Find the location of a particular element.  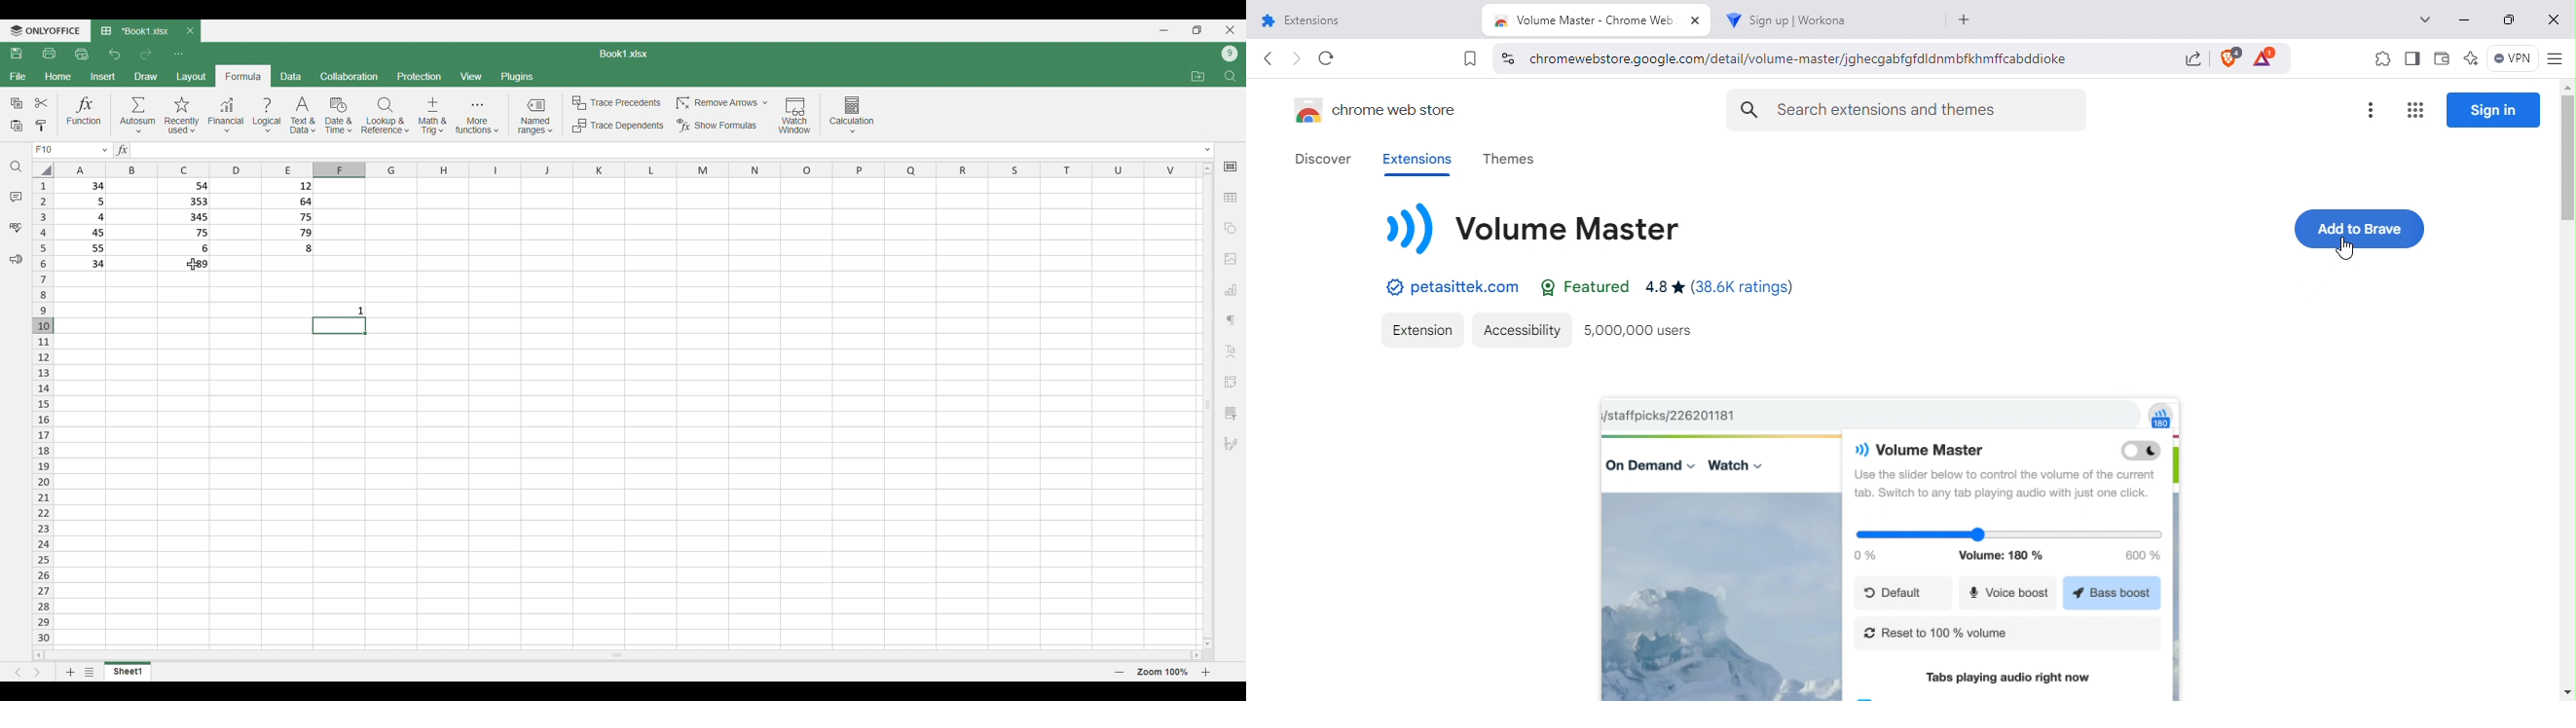

Logical is located at coordinates (267, 116).